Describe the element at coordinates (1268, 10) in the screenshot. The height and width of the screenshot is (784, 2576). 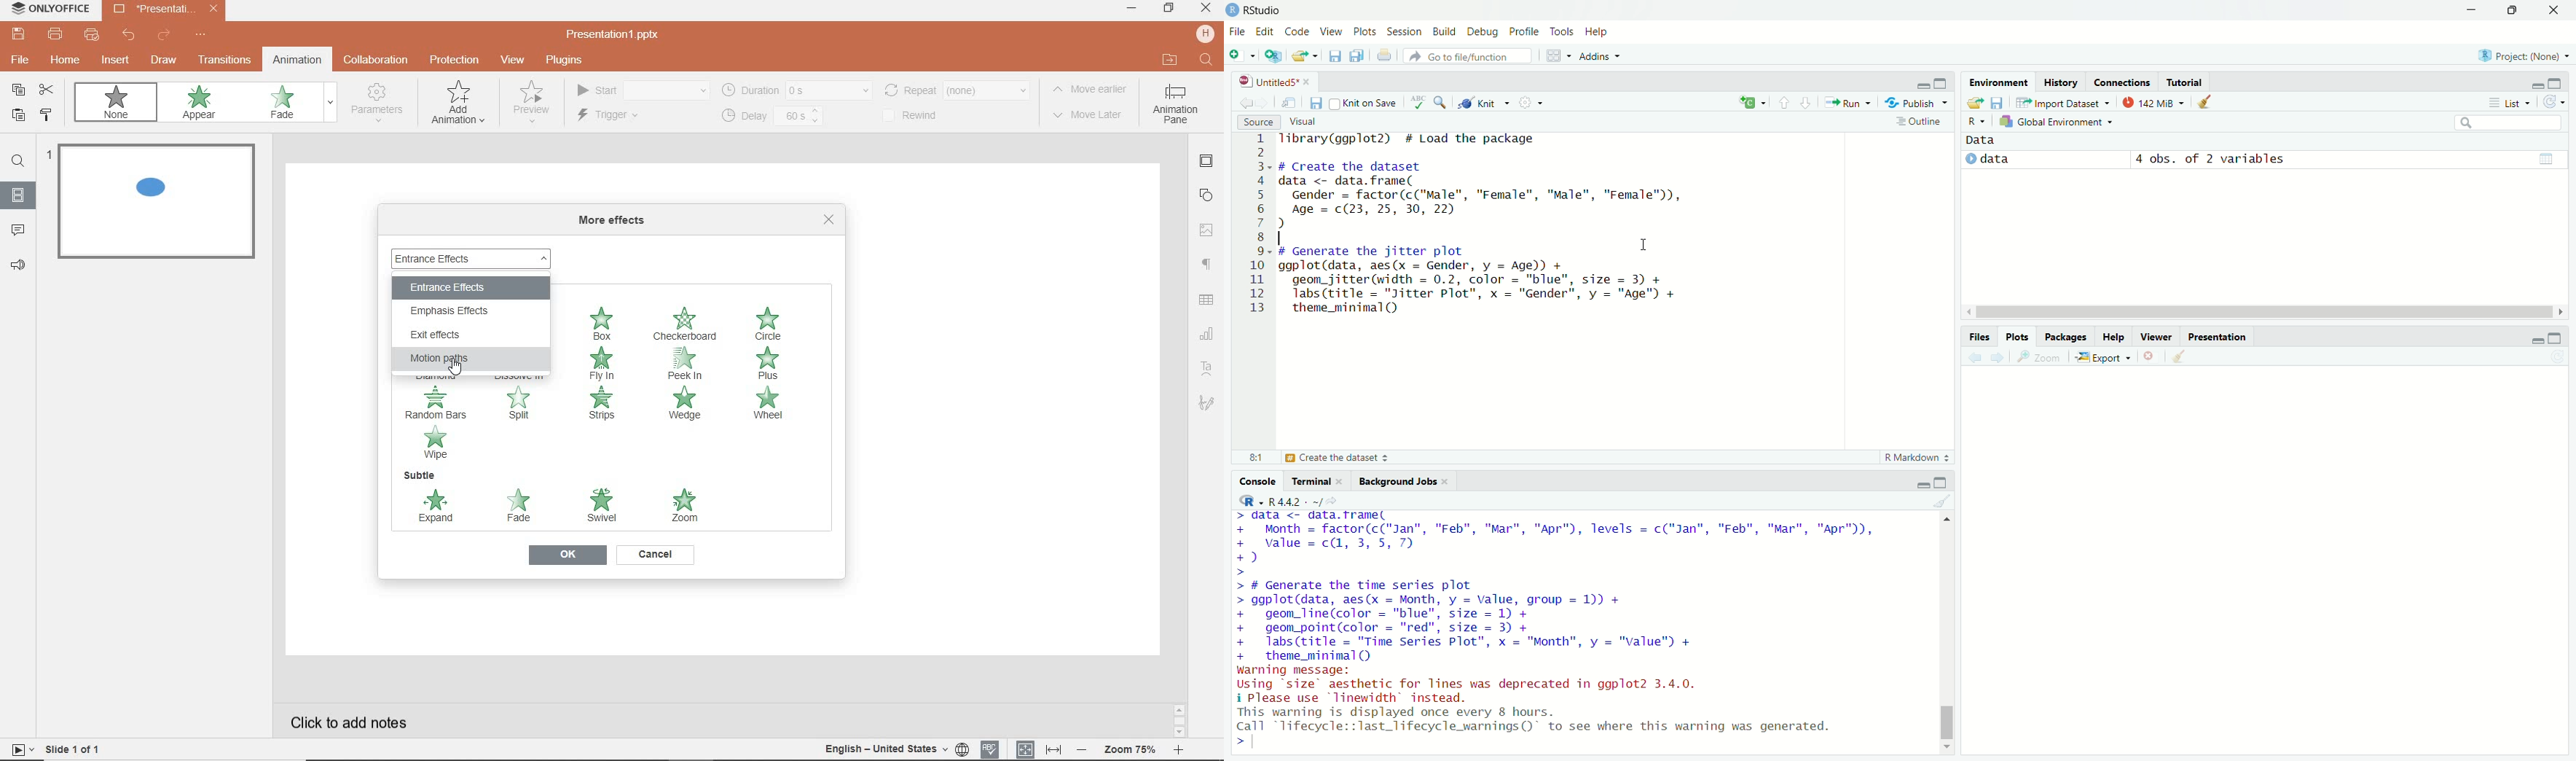
I see `RStudio` at that location.